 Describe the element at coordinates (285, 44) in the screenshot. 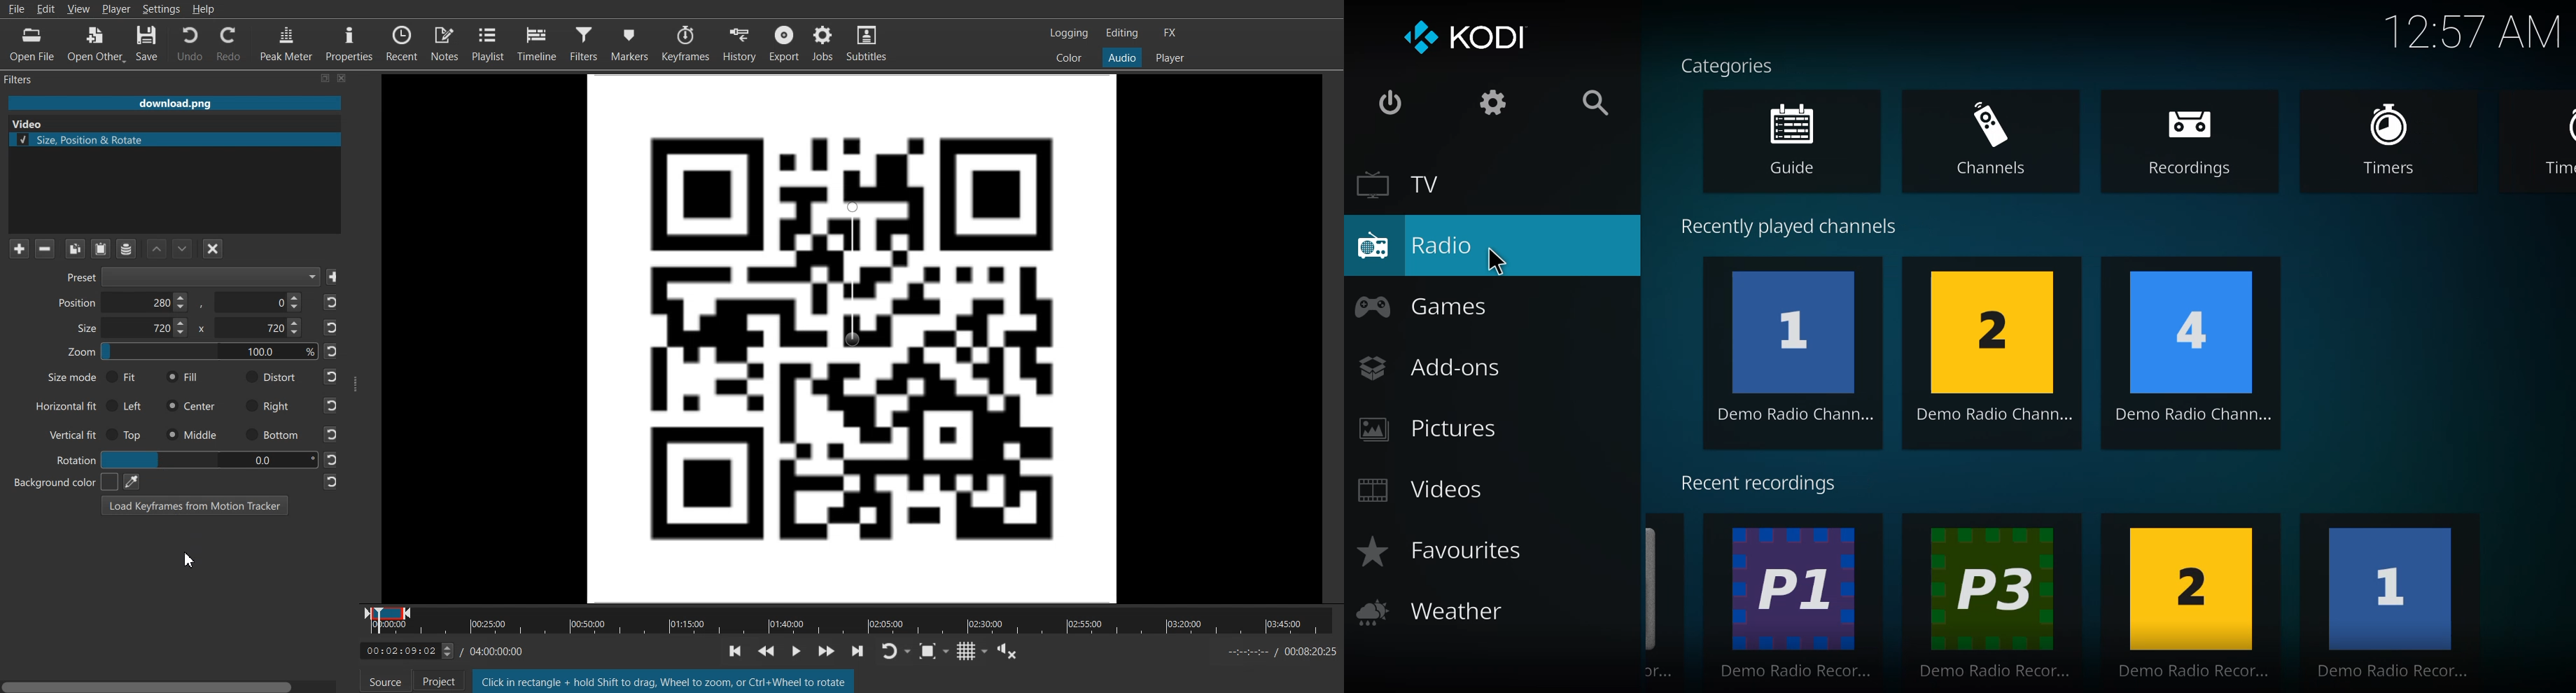

I see `Peak Meter` at that location.